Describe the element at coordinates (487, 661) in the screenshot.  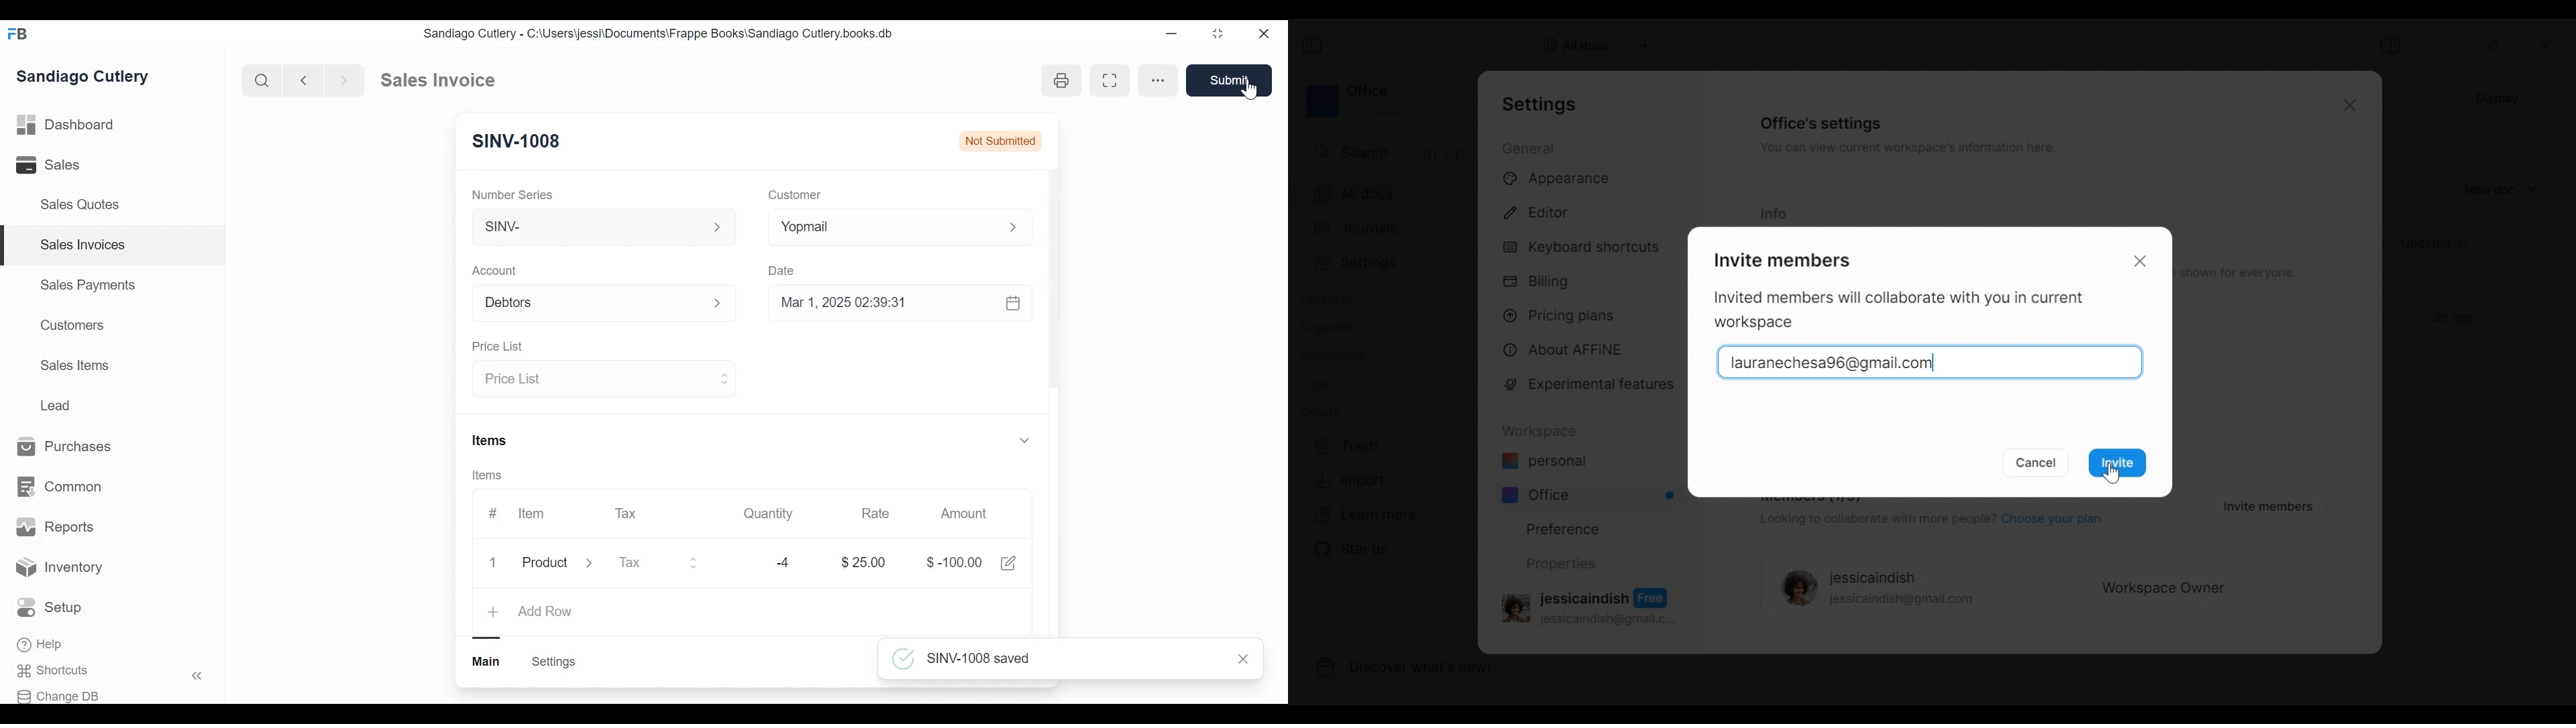
I see `Main` at that location.